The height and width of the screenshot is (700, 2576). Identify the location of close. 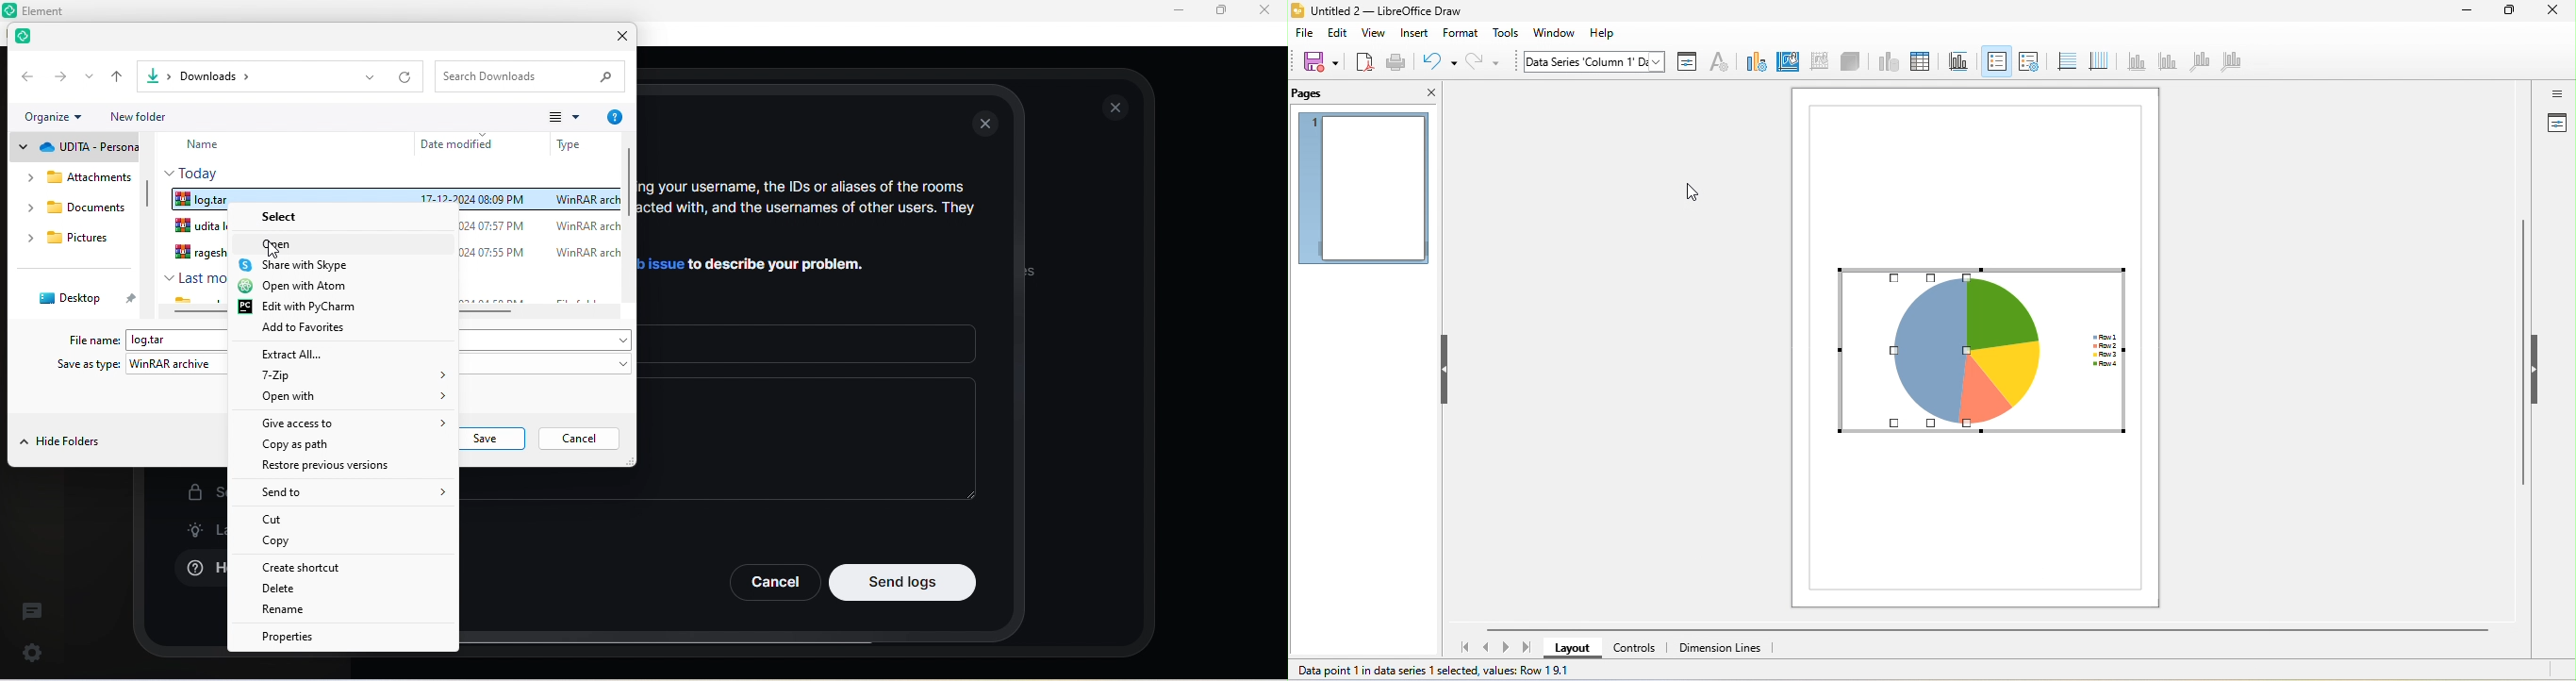
(617, 39).